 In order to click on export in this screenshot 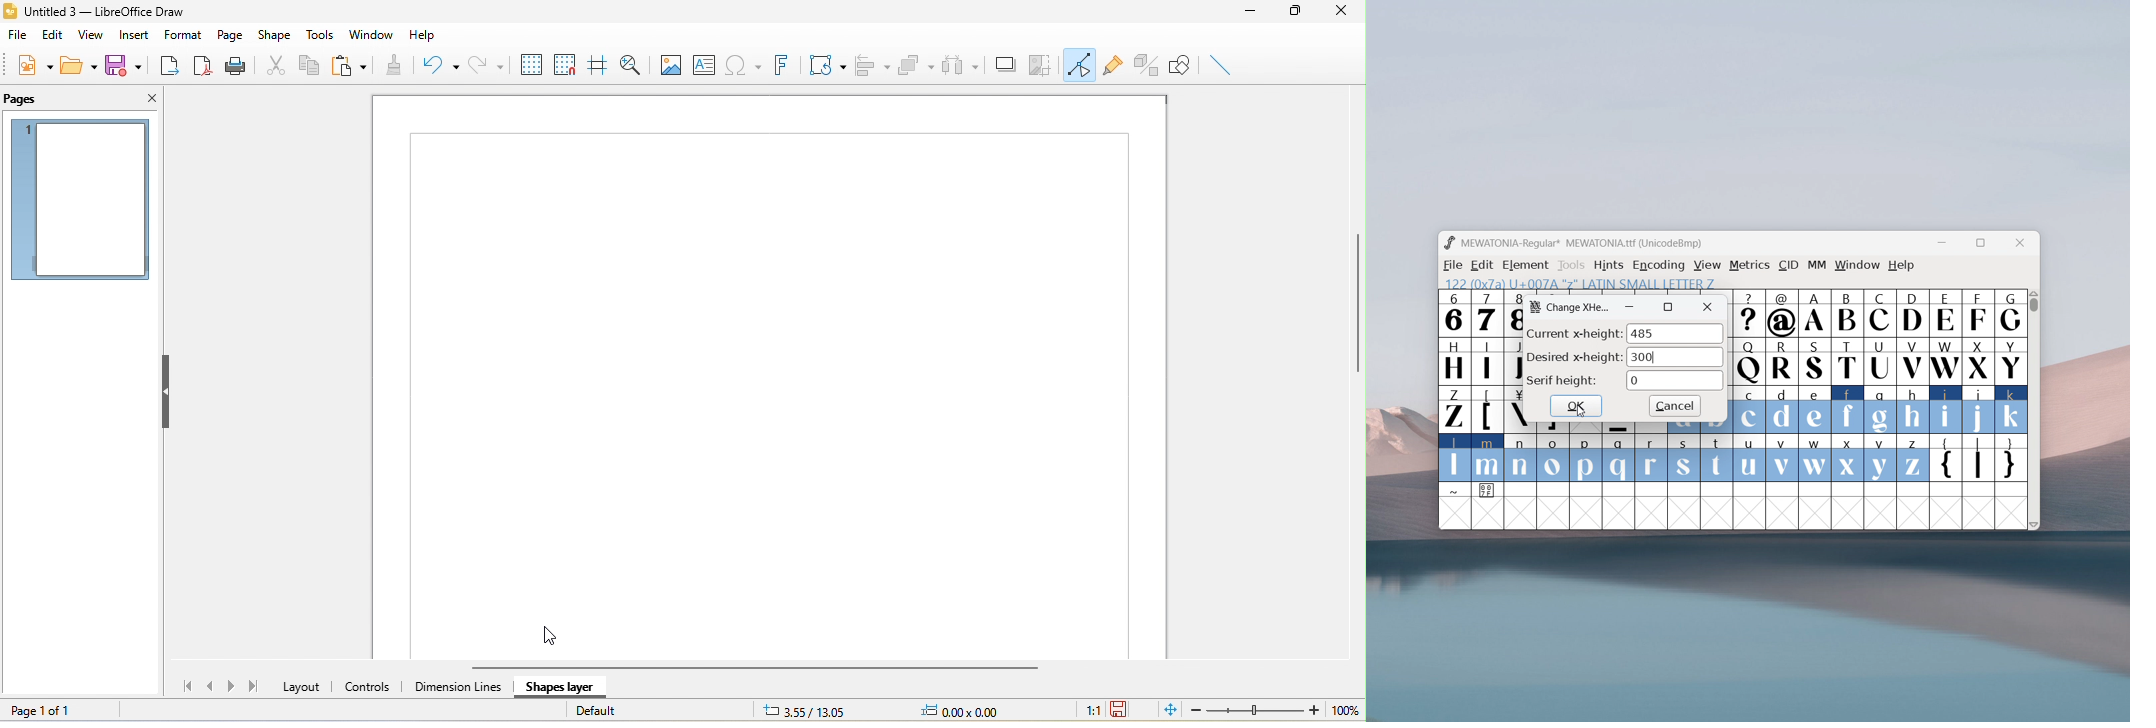, I will do `click(171, 66)`.